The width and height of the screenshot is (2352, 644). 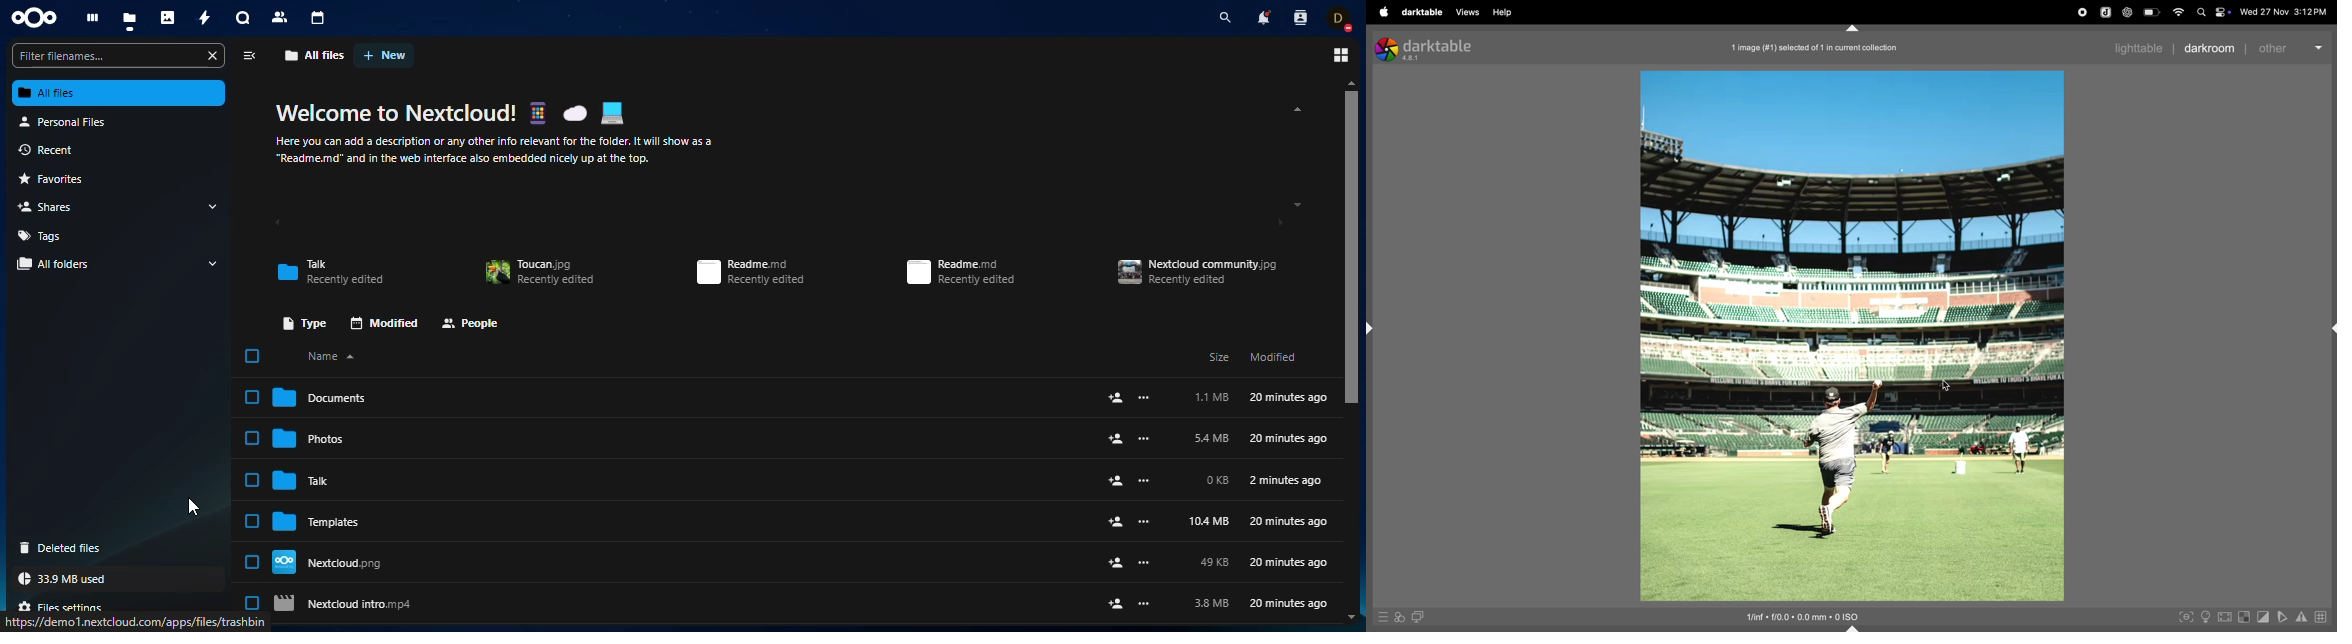 I want to click on 3.8 MB, so click(x=1211, y=604).